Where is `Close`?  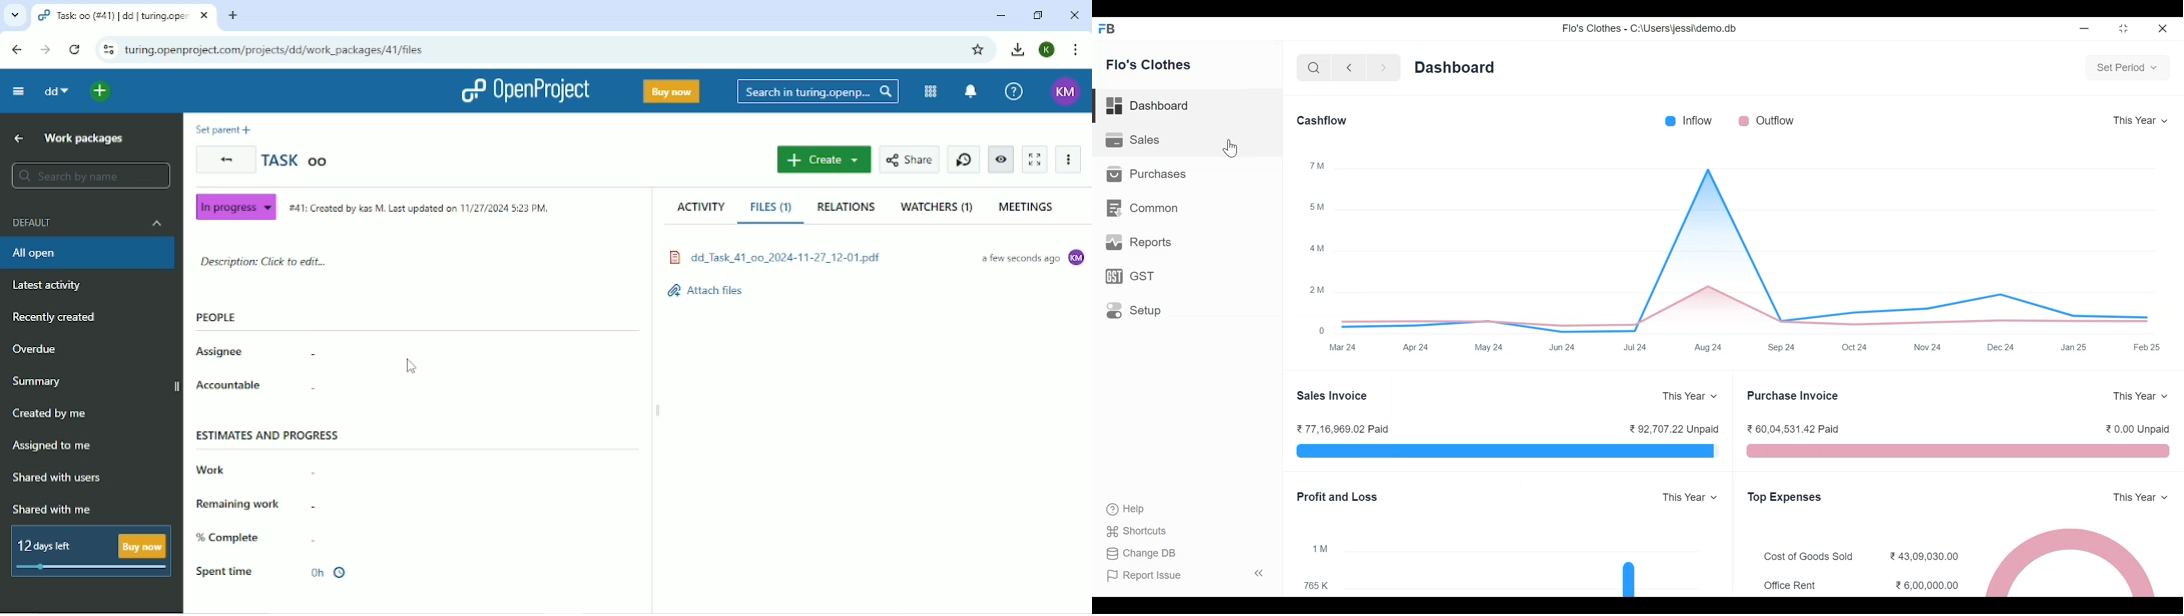 Close is located at coordinates (1074, 14).